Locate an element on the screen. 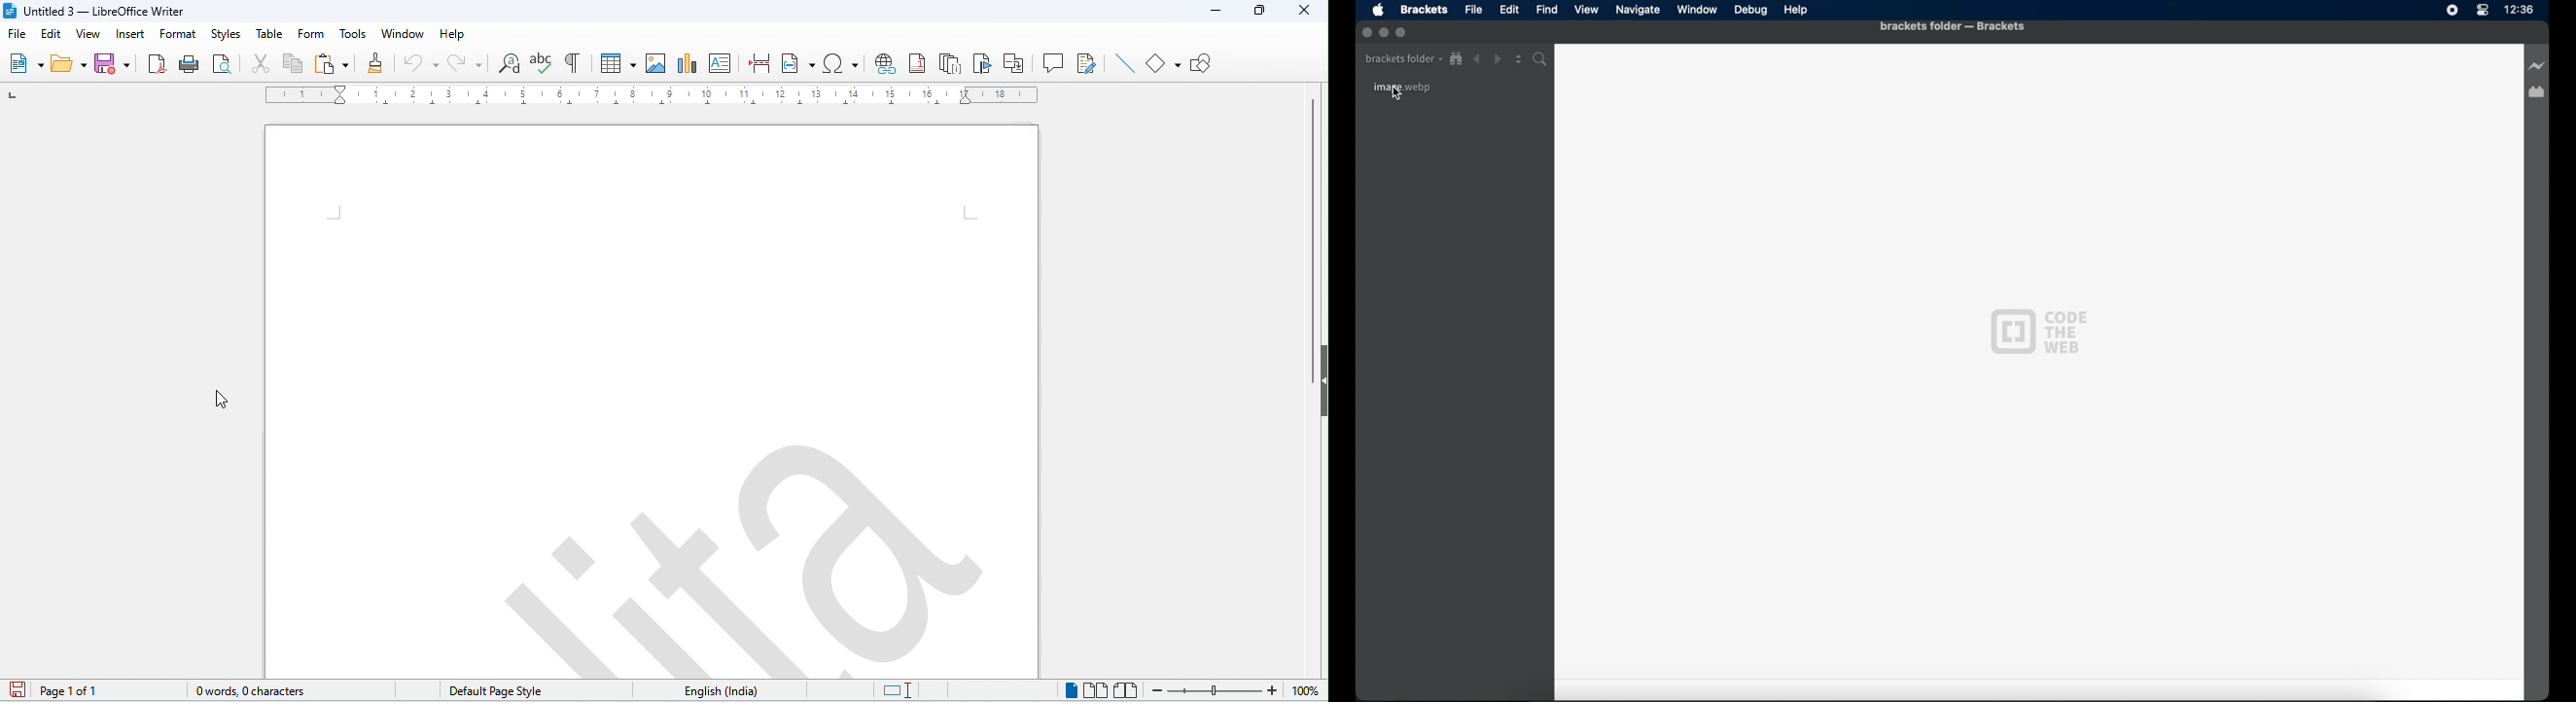  cursor is located at coordinates (1395, 94).